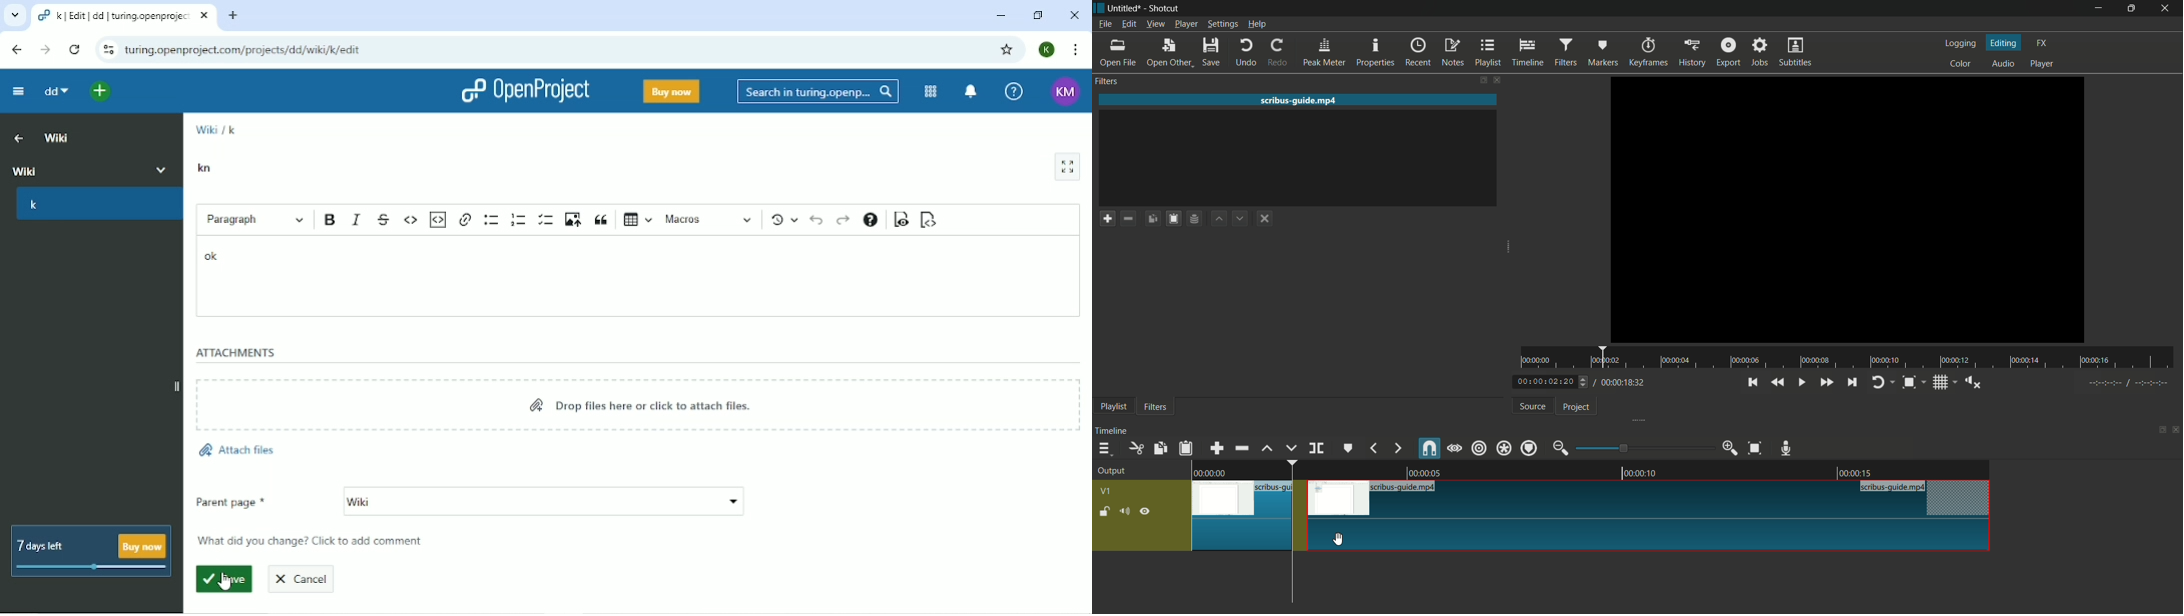 Image resolution: width=2184 pixels, height=616 pixels. Describe the element at coordinates (1575, 407) in the screenshot. I see `project` at that location.